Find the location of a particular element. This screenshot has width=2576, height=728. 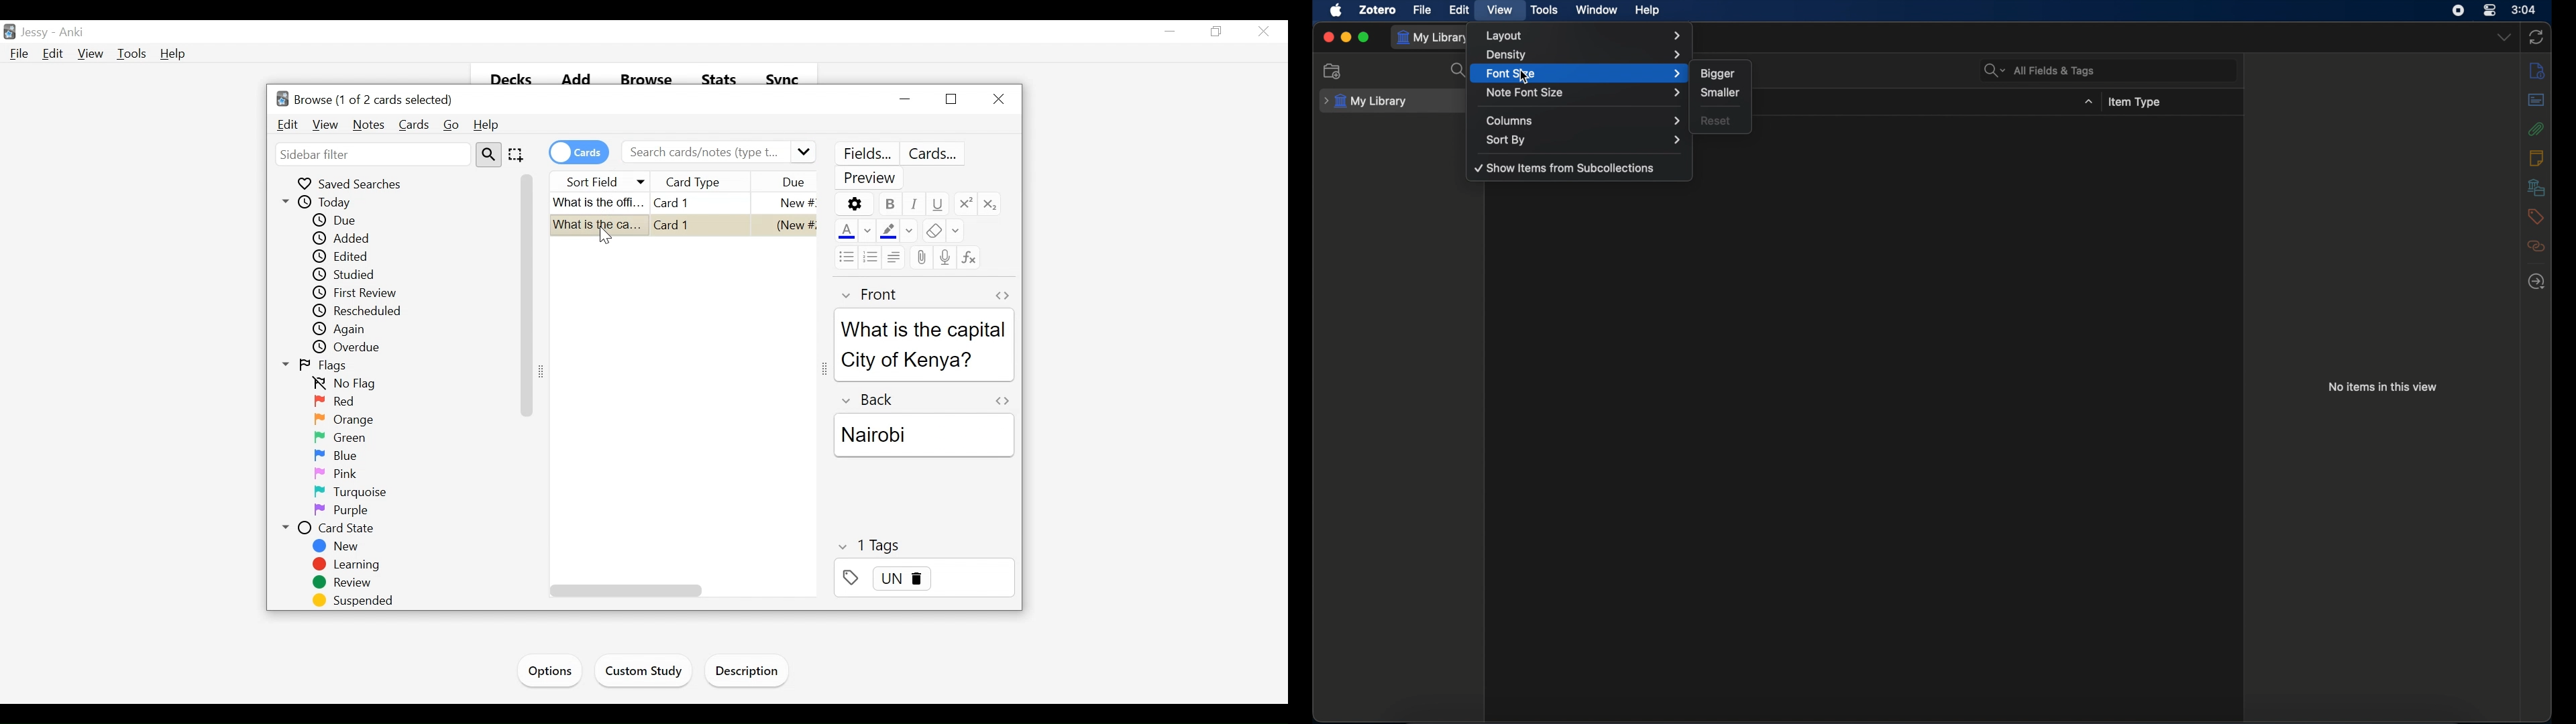

Unordered list is located at coordinates (845, 257).